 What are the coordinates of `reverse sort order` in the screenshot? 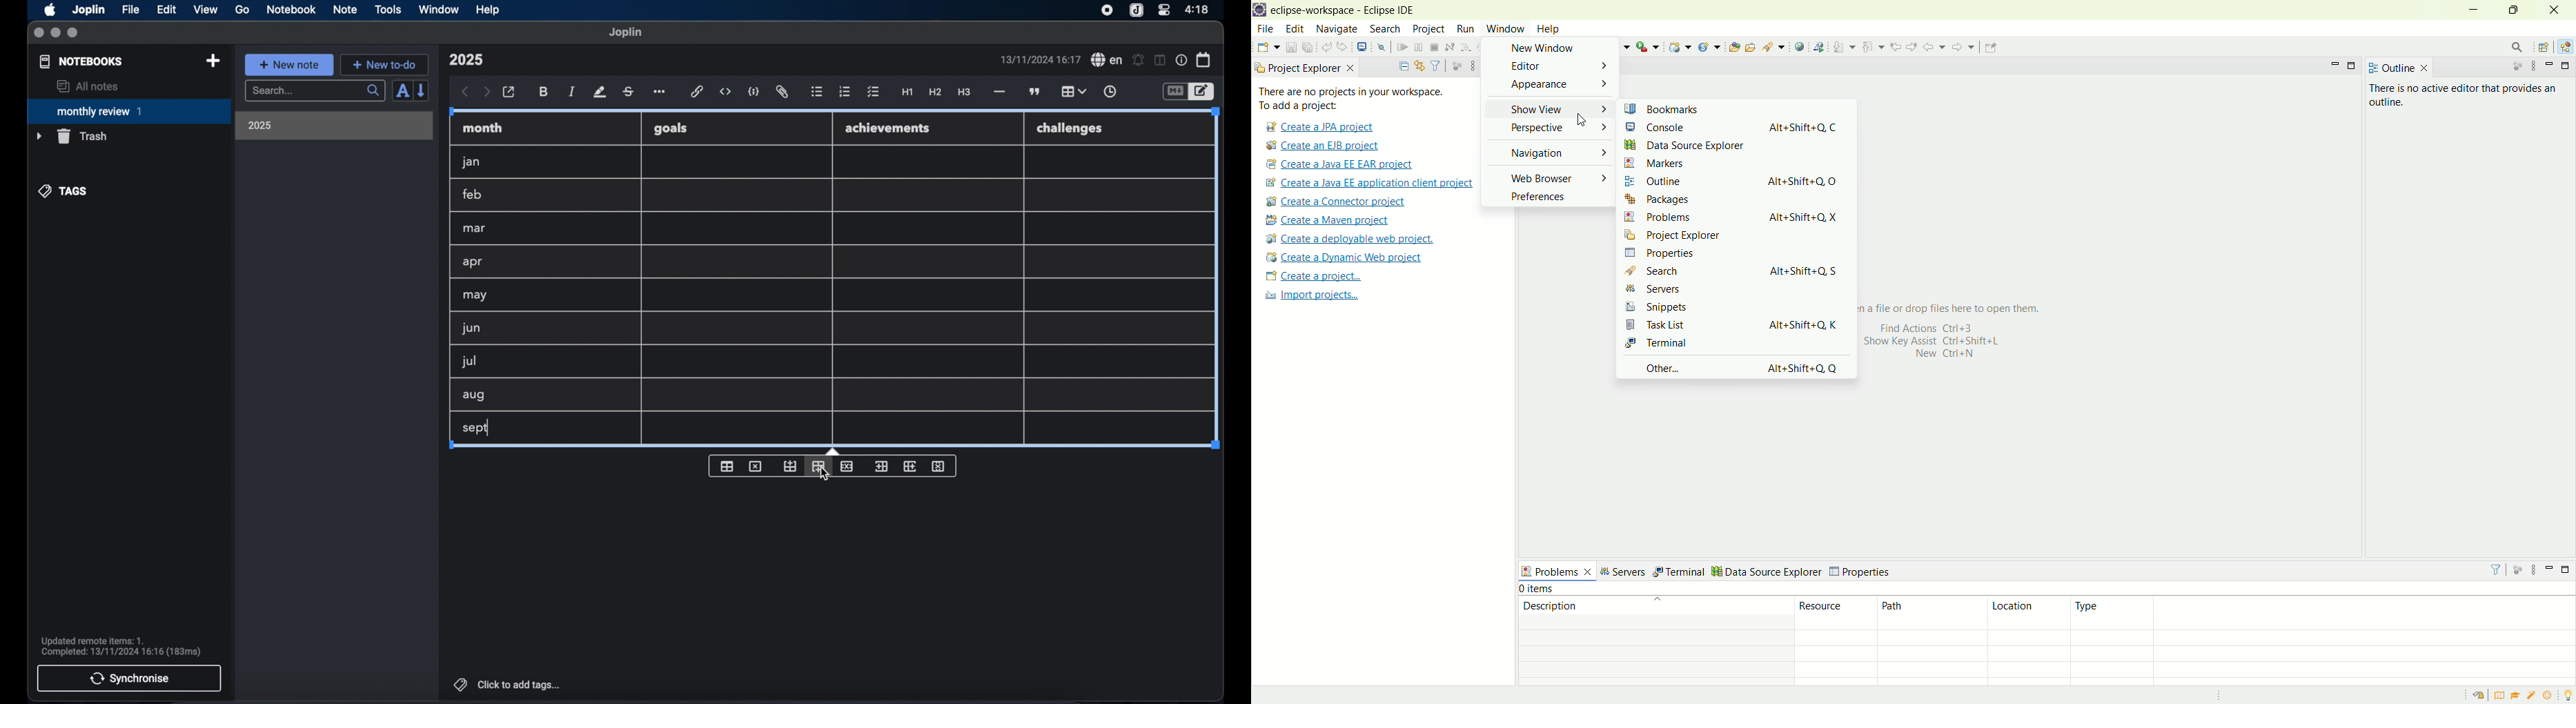 It's located at (422, 90).